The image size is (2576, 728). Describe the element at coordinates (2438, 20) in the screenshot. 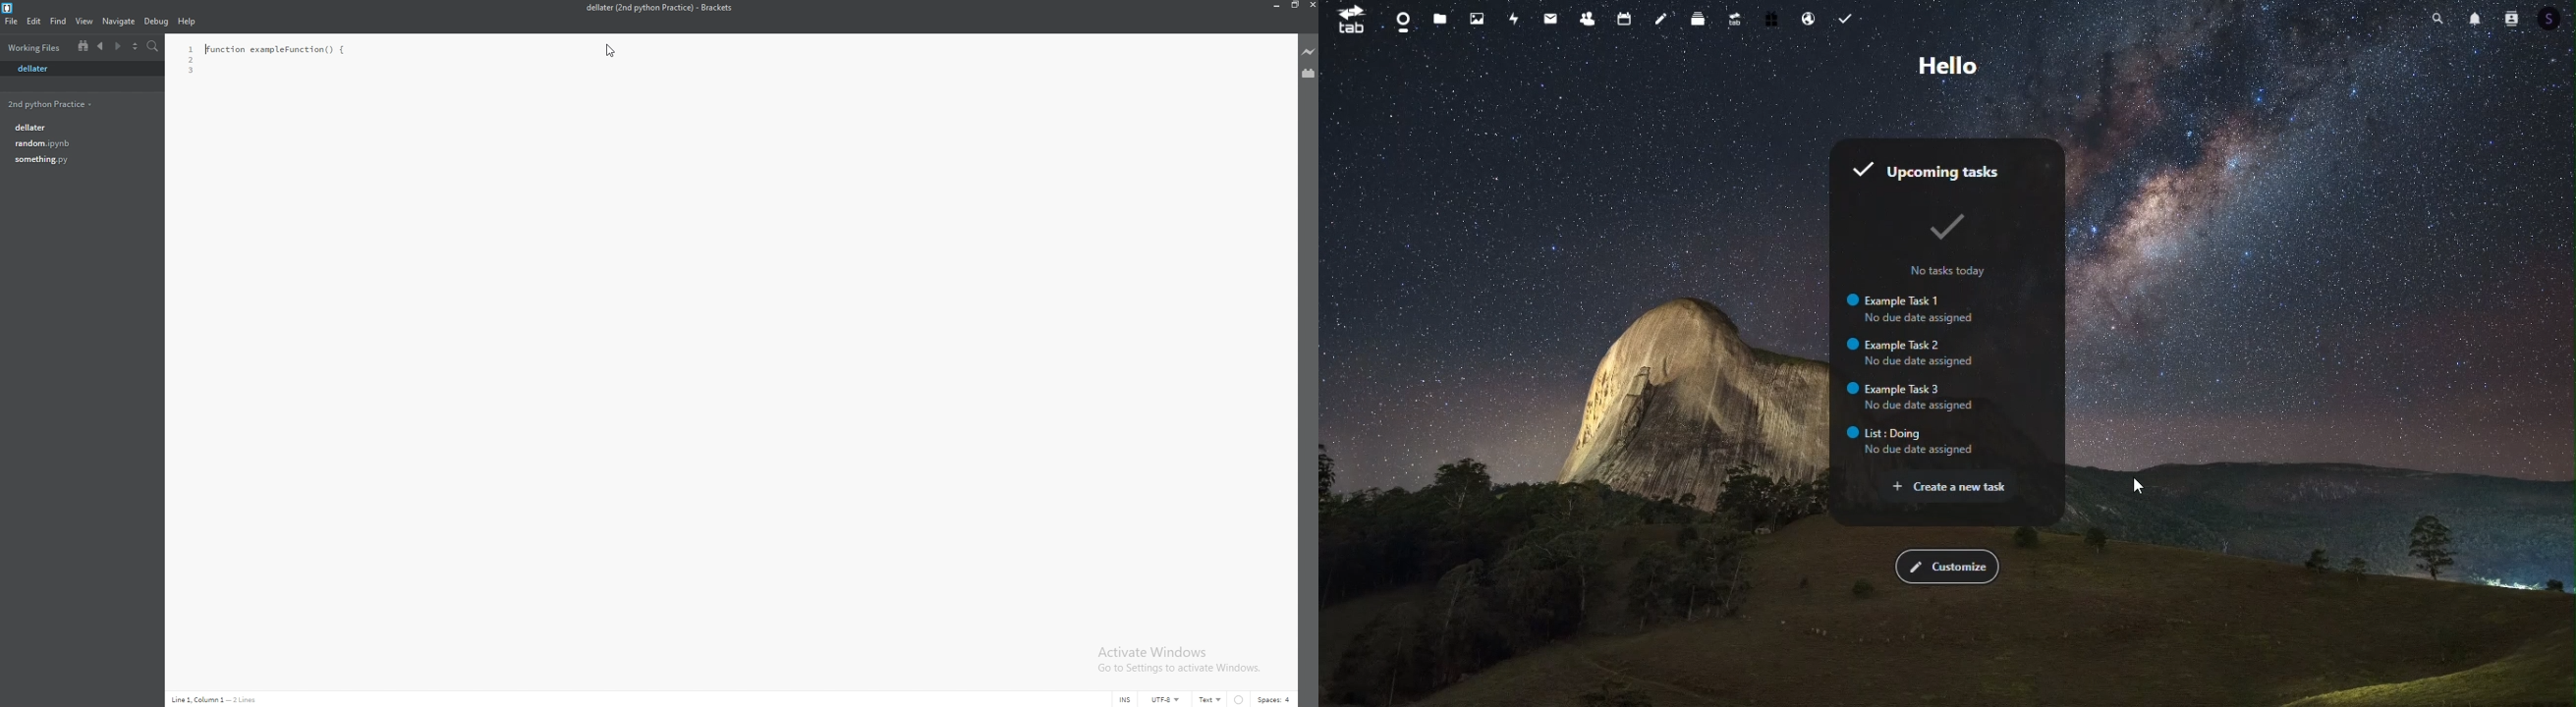

I see `search` at that location.